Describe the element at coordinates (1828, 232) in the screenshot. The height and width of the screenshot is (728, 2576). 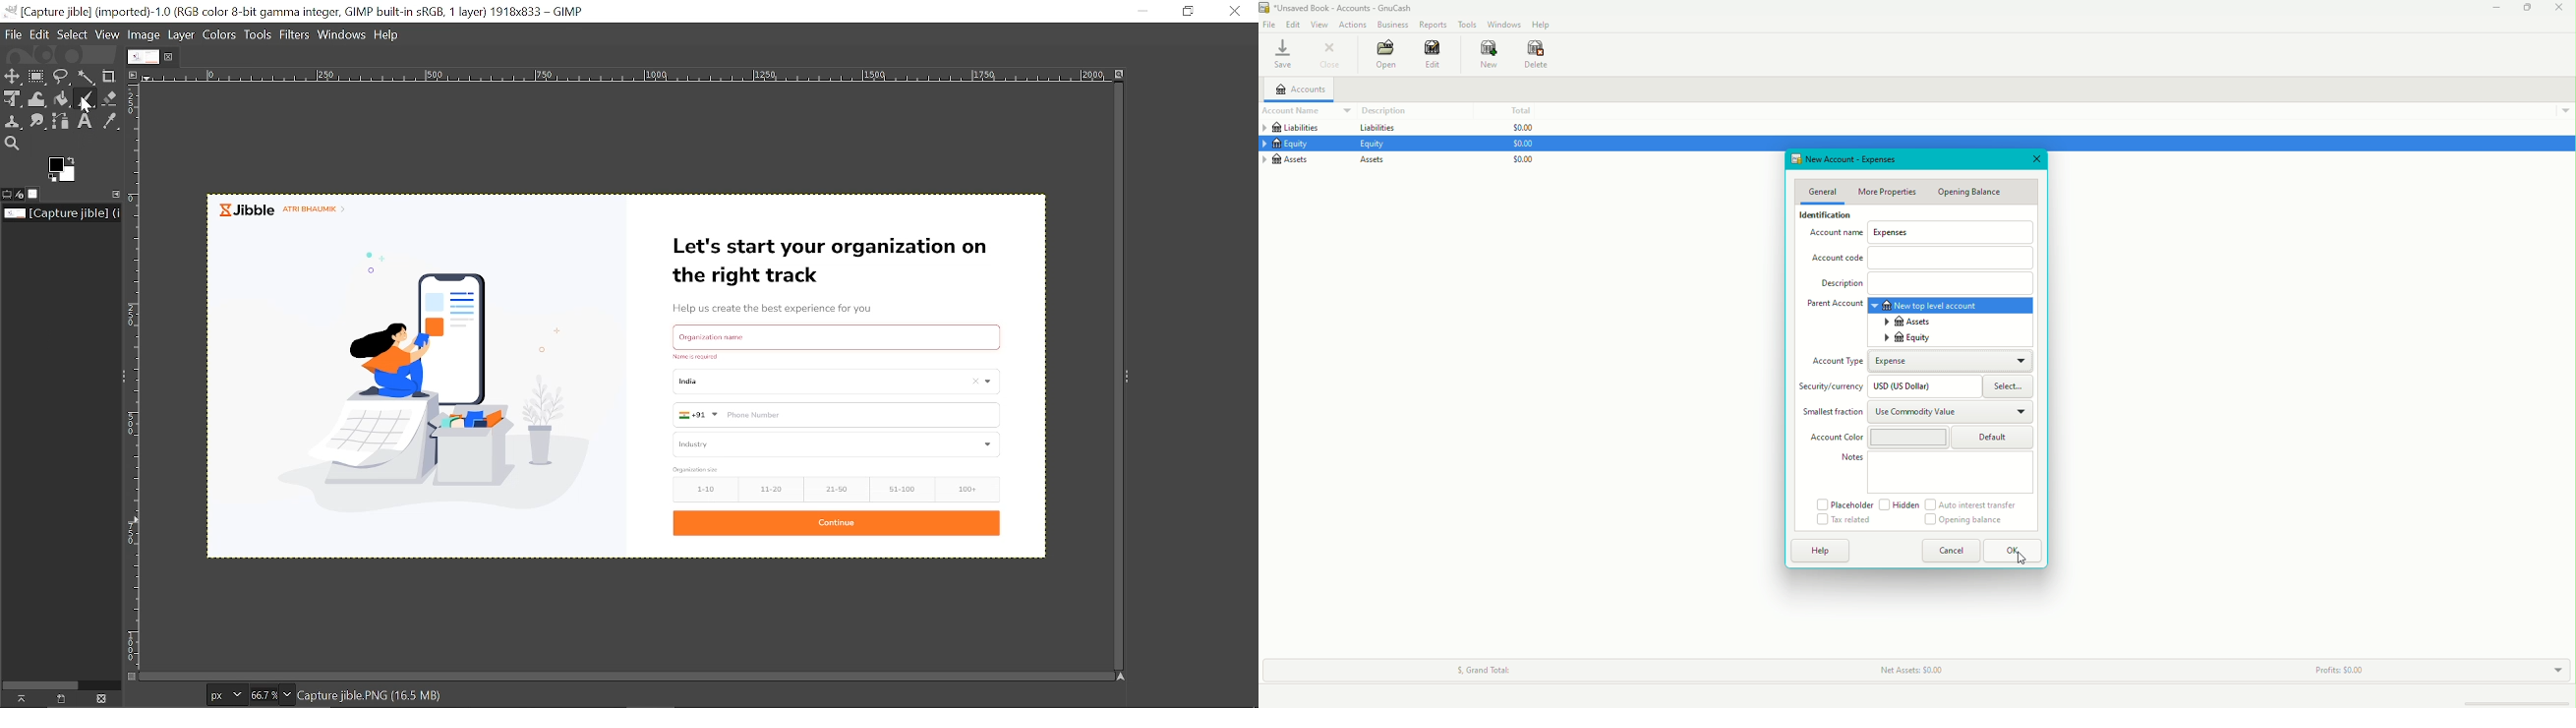
I see `Account Name` at that location.